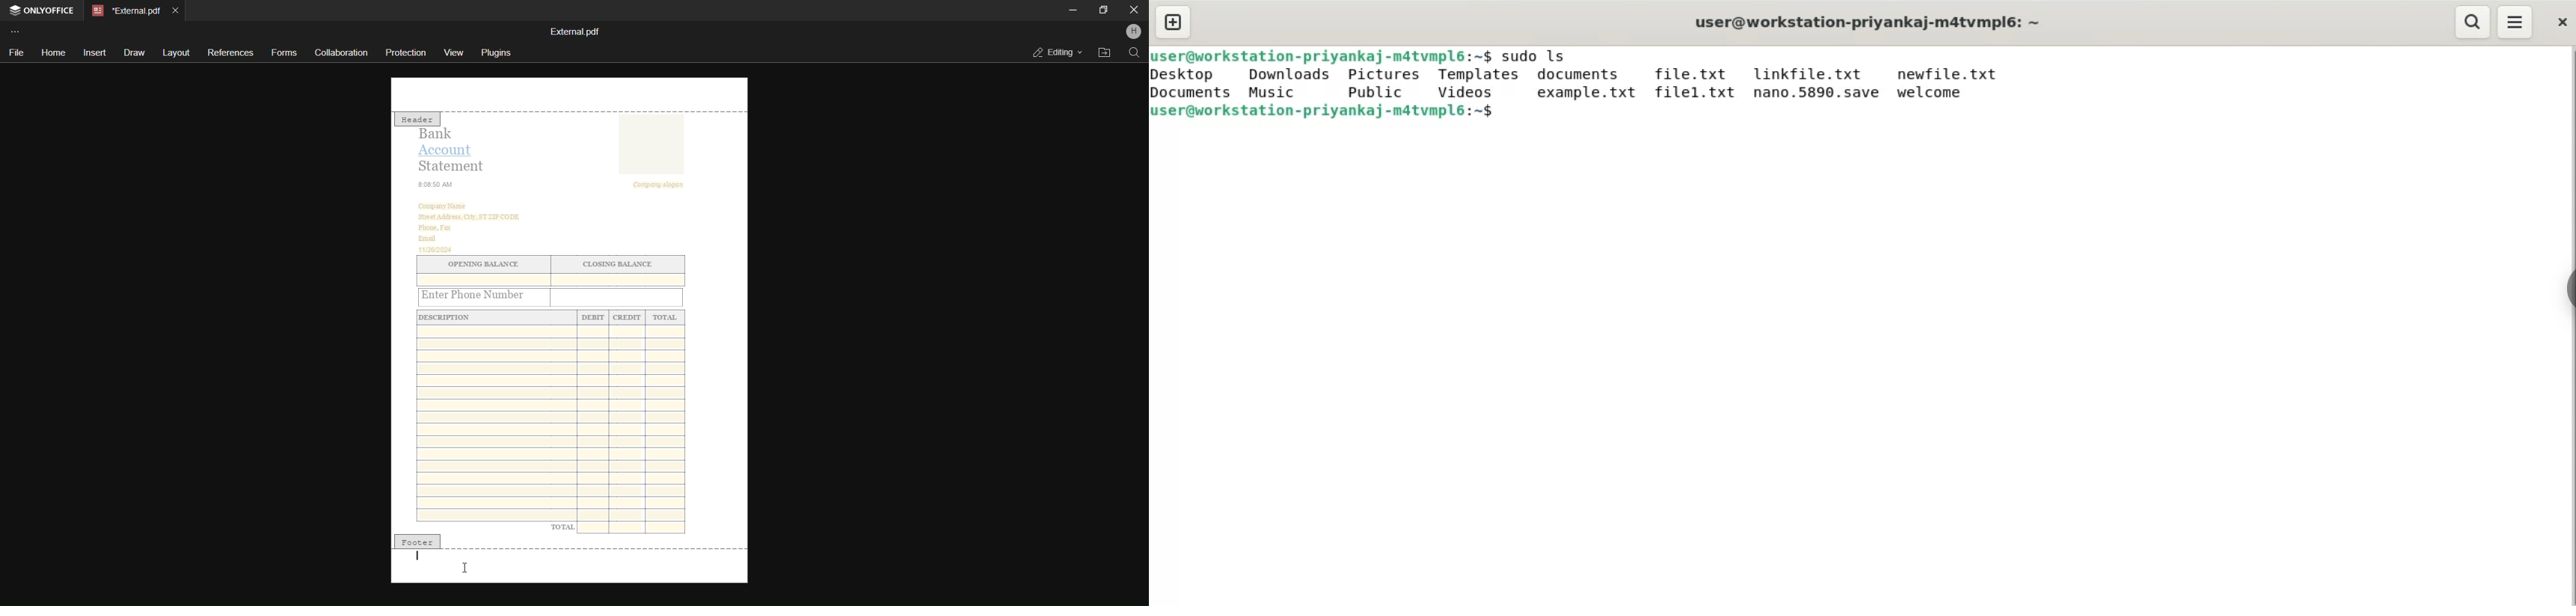  Describe the element at coordinates (435, 228) in the screenshot. I see `‘Phone, Fax` at that location.